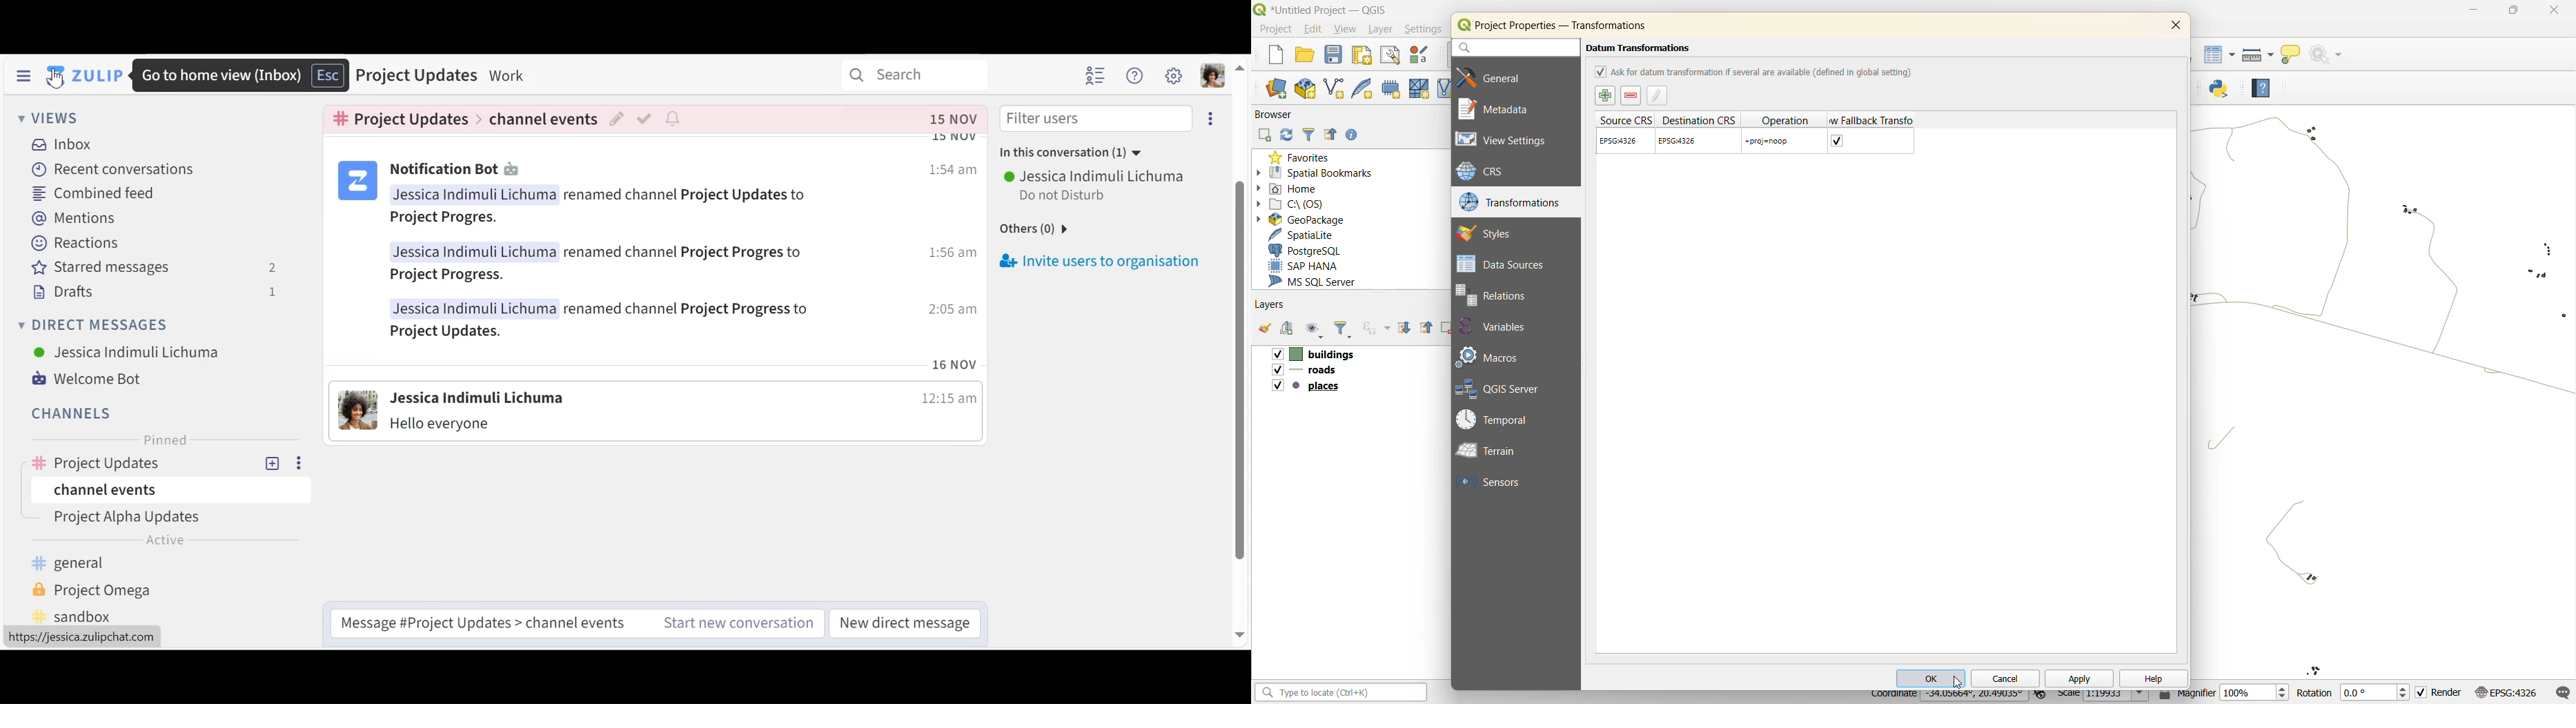 Image resolution: width=2576 pixels, height=728 pixels. What do you see at coordinates (1285, 327) in the screenshot?
I see `add` at bounding box center [1285, 327].